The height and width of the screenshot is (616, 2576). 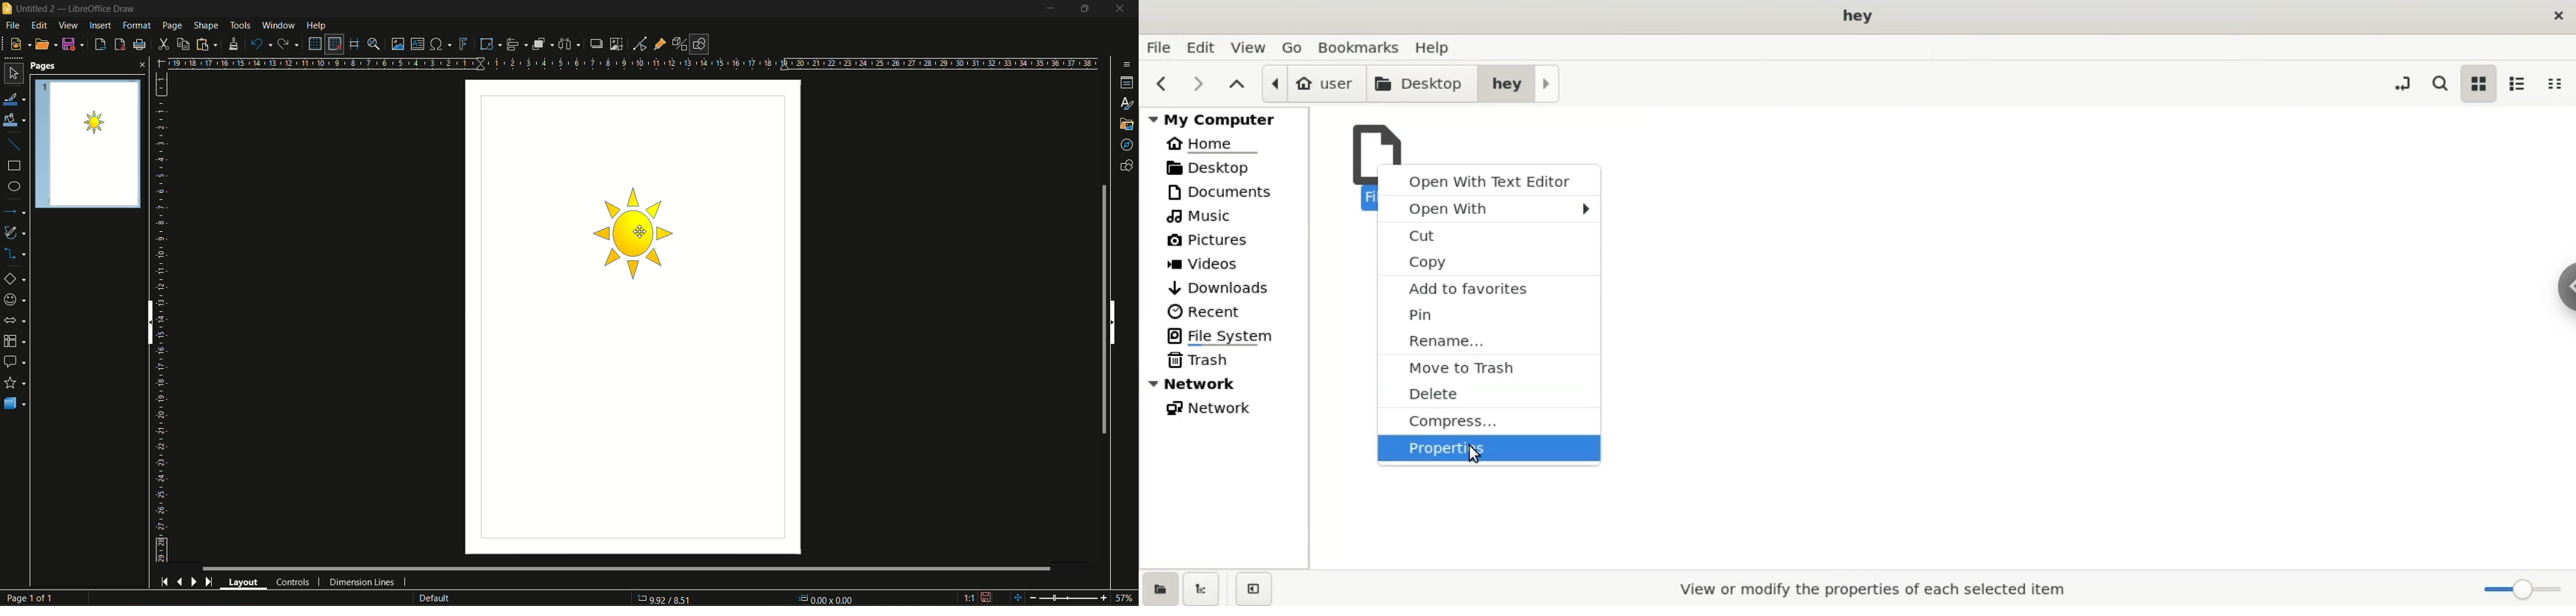 What do you see at coordinates (596, 43) in the screenshot?
I see `shadow` at bounding box center [596, 43].